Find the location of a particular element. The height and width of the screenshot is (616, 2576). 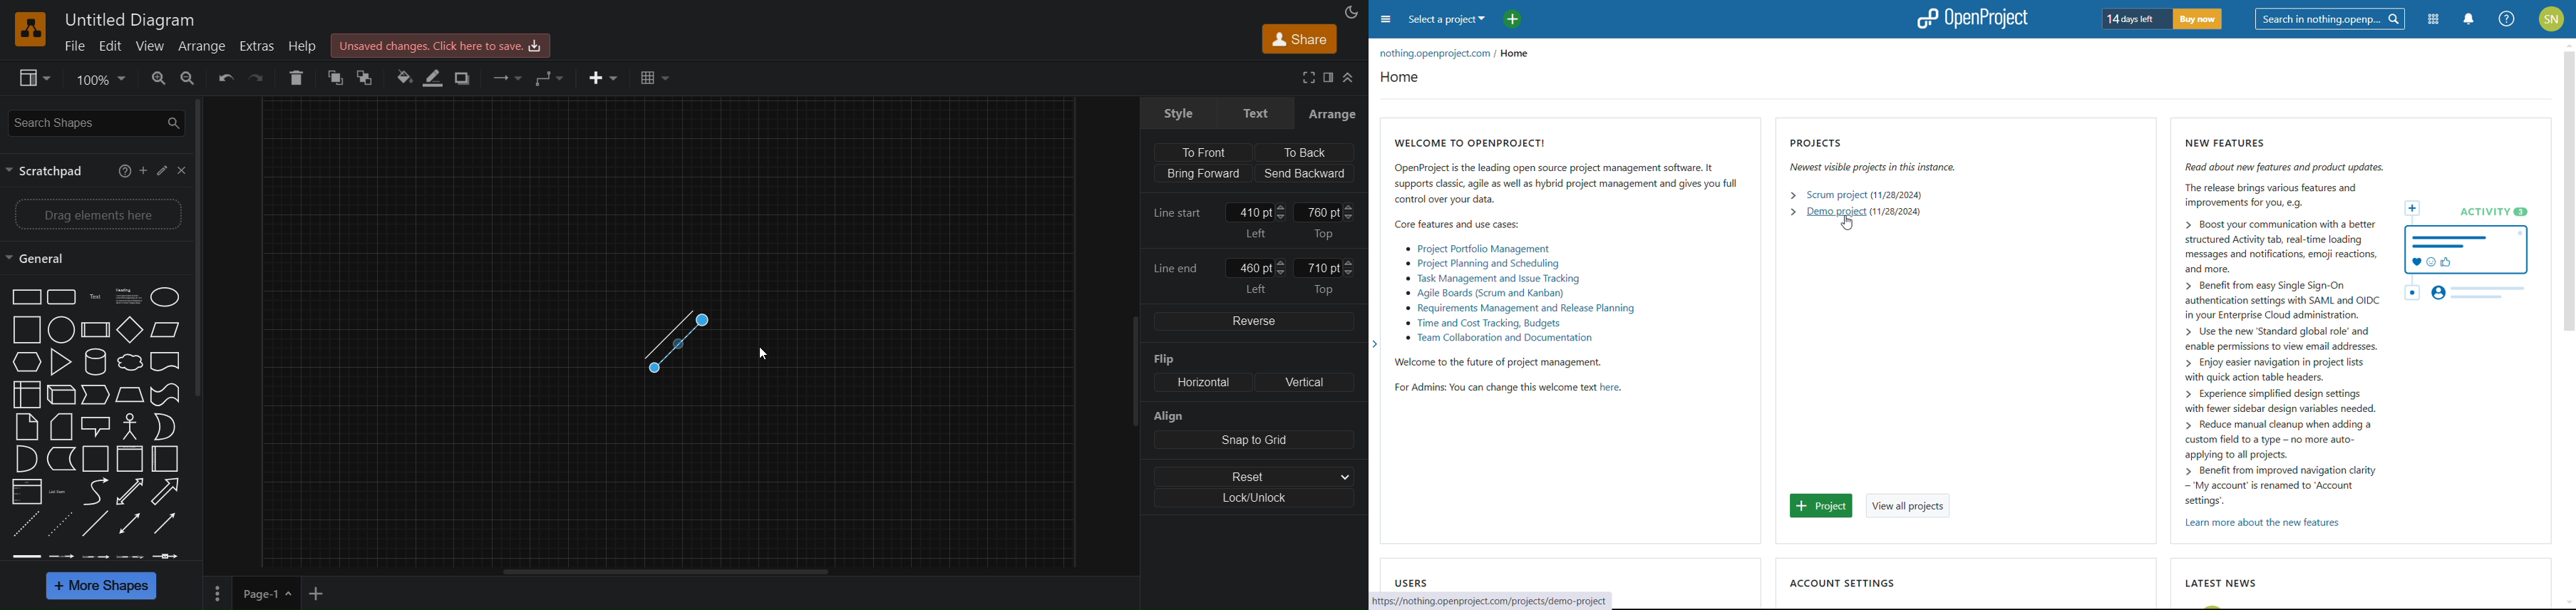

Horizontal container is located at coordinates (168, 460).